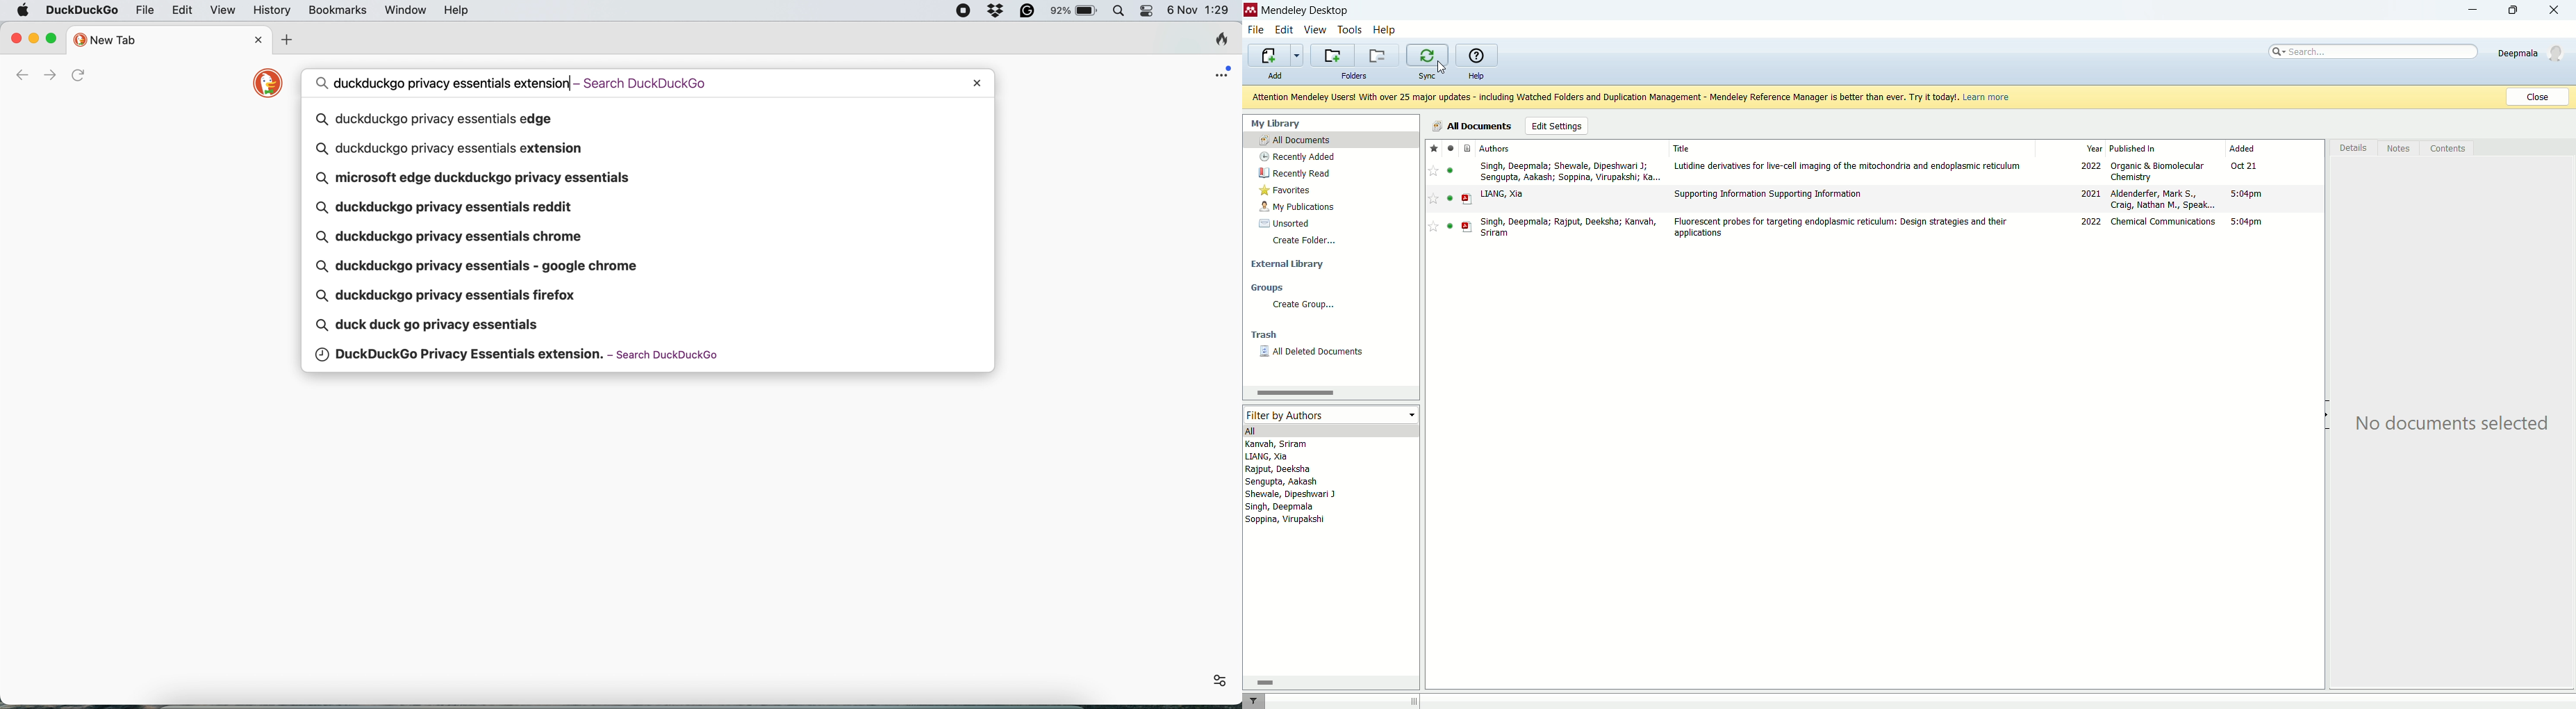 The height and width of the screenshot is (728, 2576). What do you see at coordinates (998, 11) in the screenshot?
I see `dropbox` at bounding box center [998, 11].